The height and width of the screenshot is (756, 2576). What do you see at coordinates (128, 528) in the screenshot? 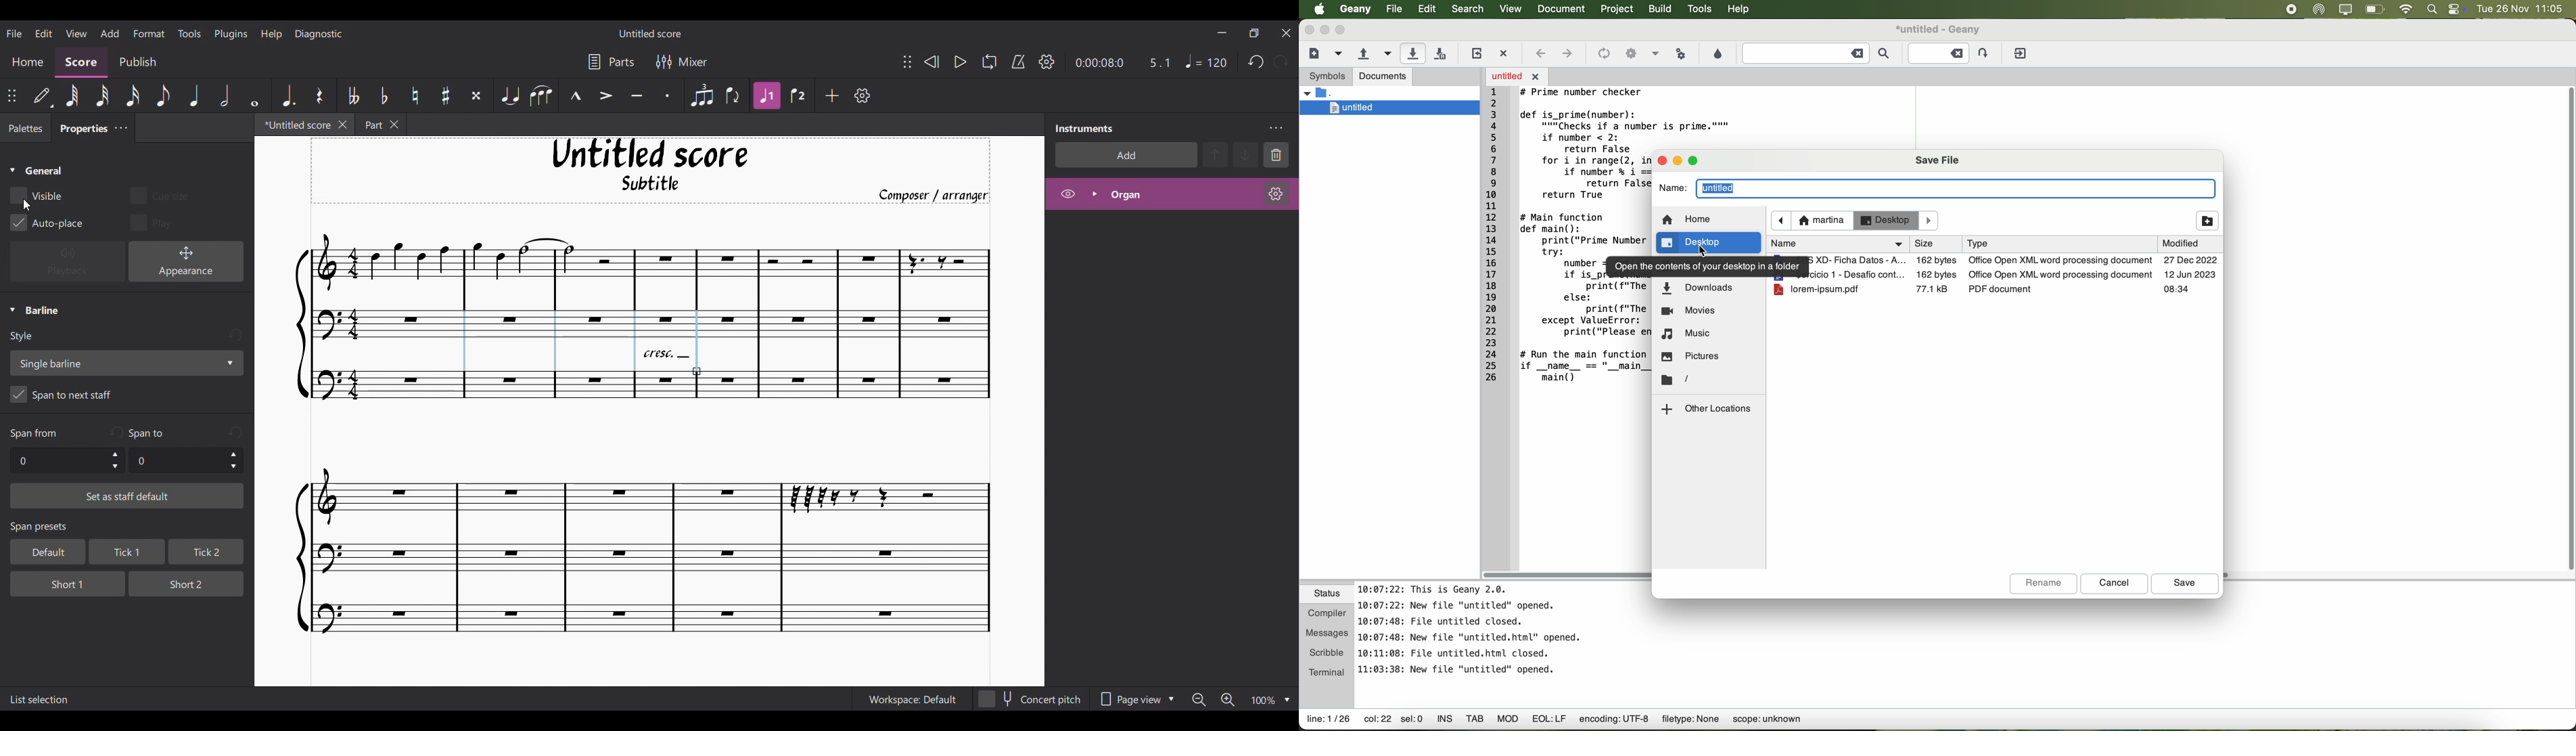
I see `Span presets` at bounding box center [128, 528].